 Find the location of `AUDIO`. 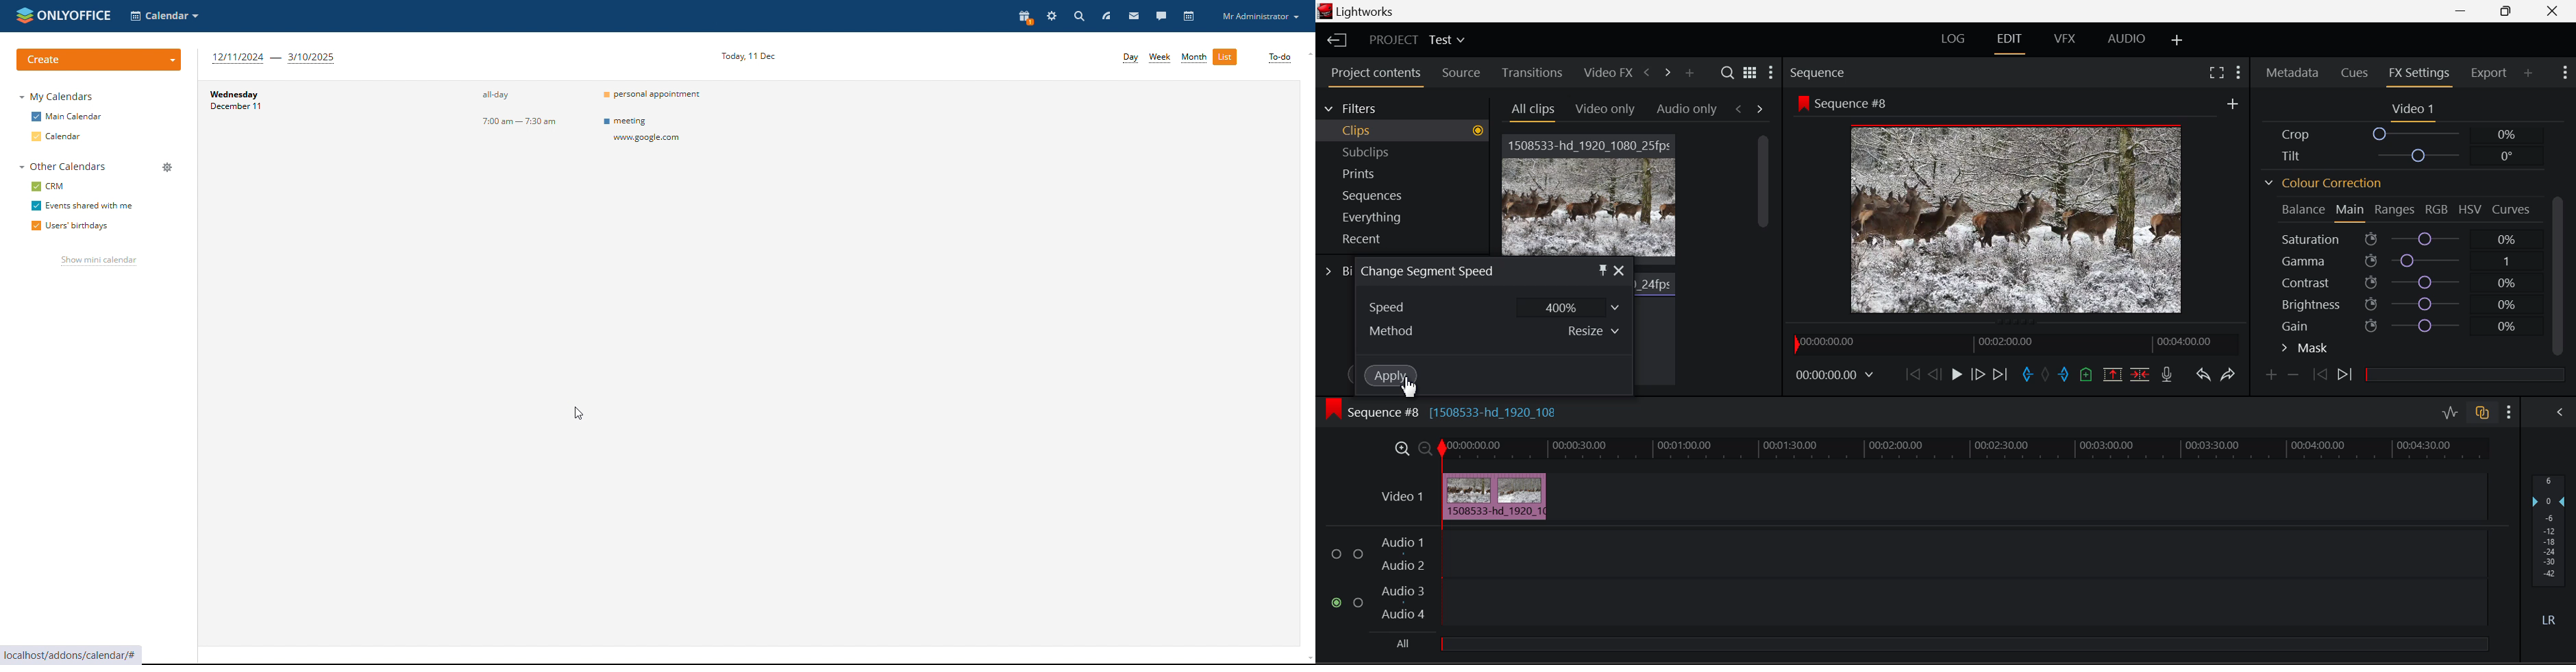

AUDIO is located at coordinates (2126, 39).